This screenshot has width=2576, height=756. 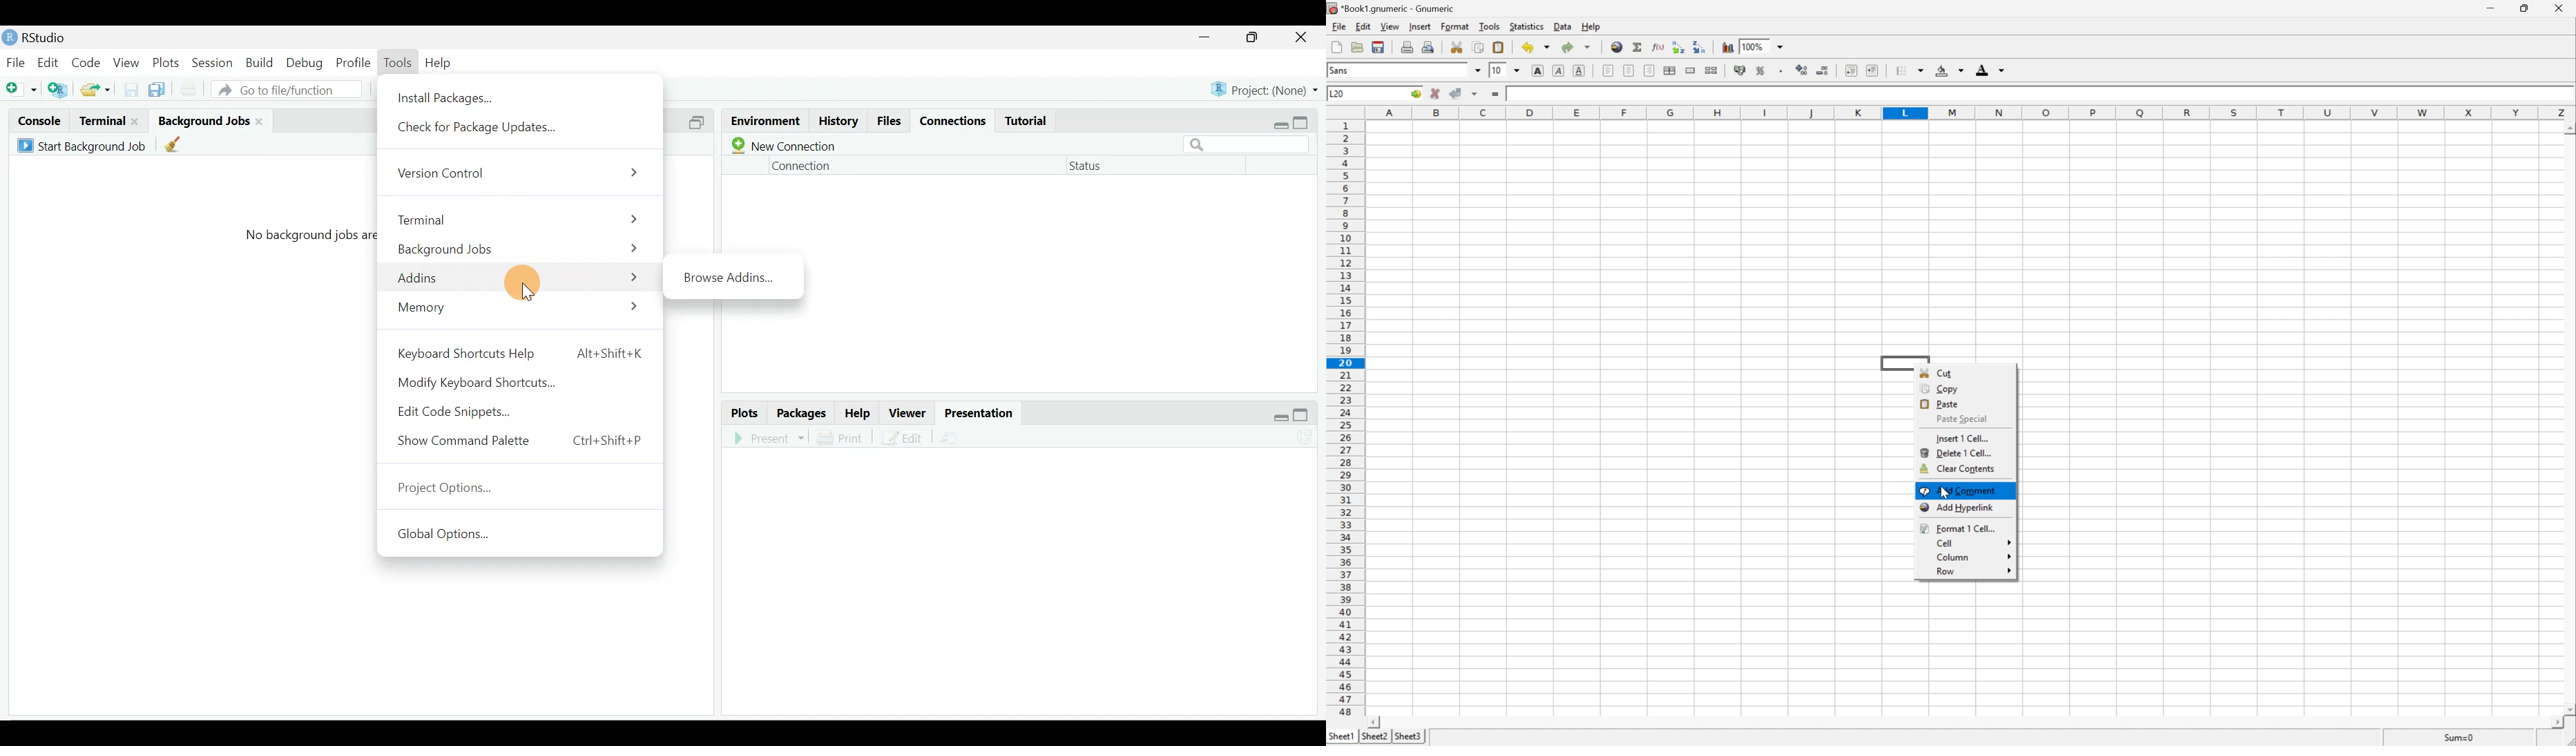 I want to click on Split, so click(x=700, y=123).